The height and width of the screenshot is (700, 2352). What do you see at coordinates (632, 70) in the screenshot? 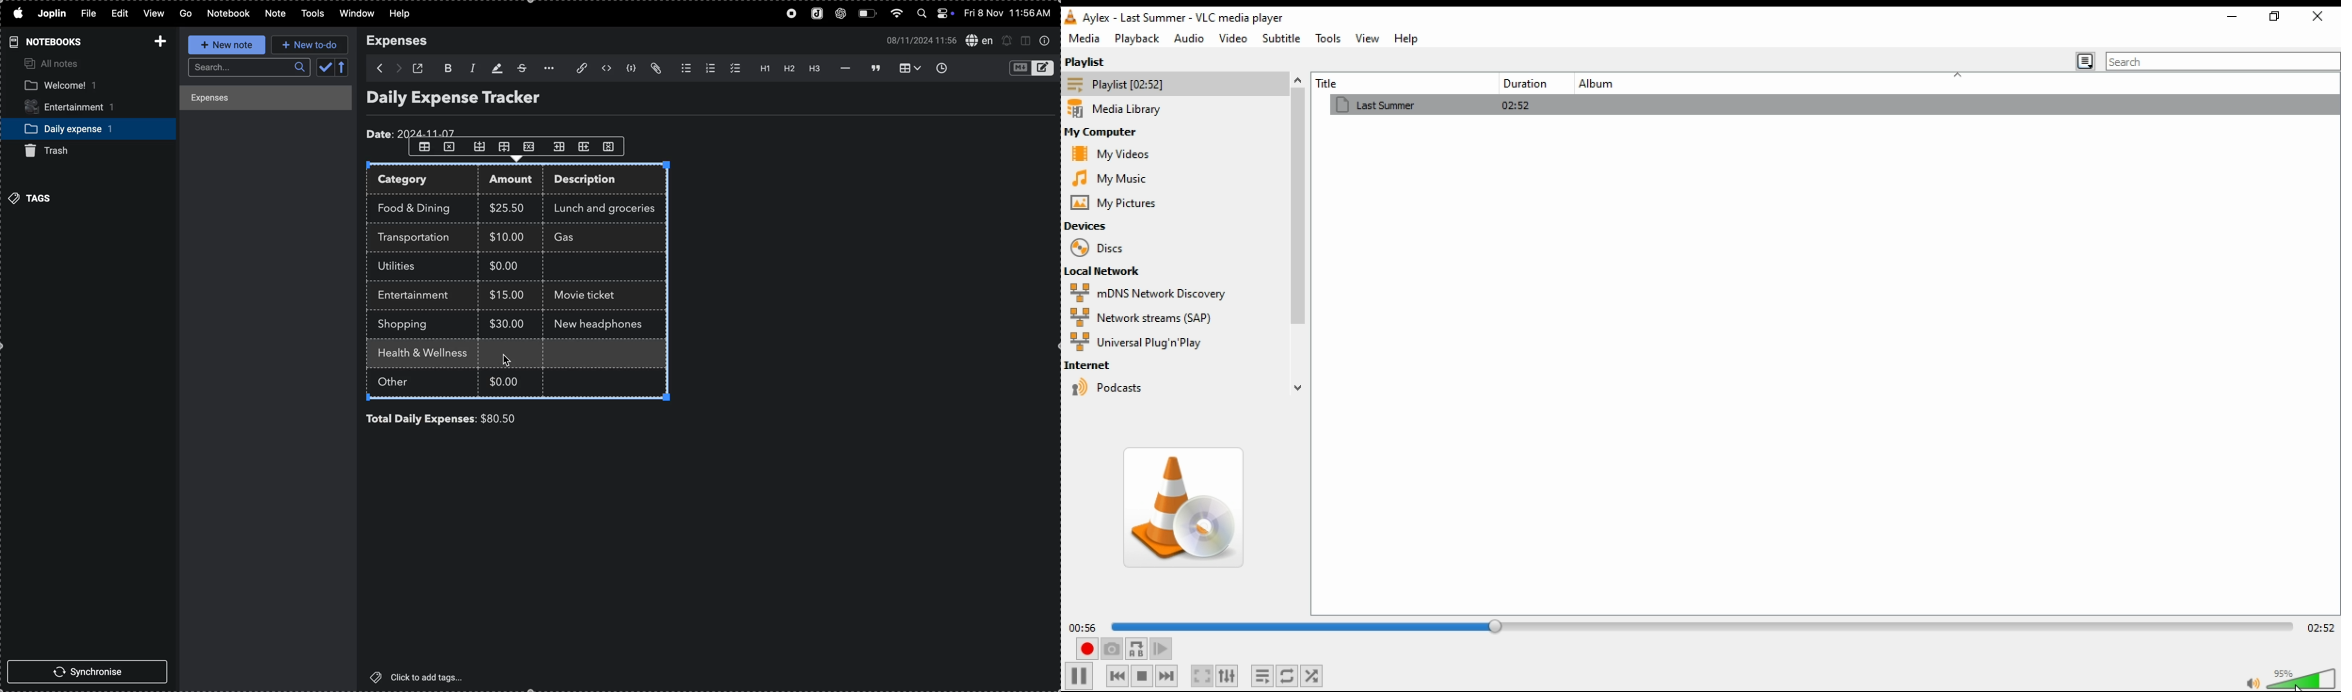
I see `code` at bounding box center [632, 70].